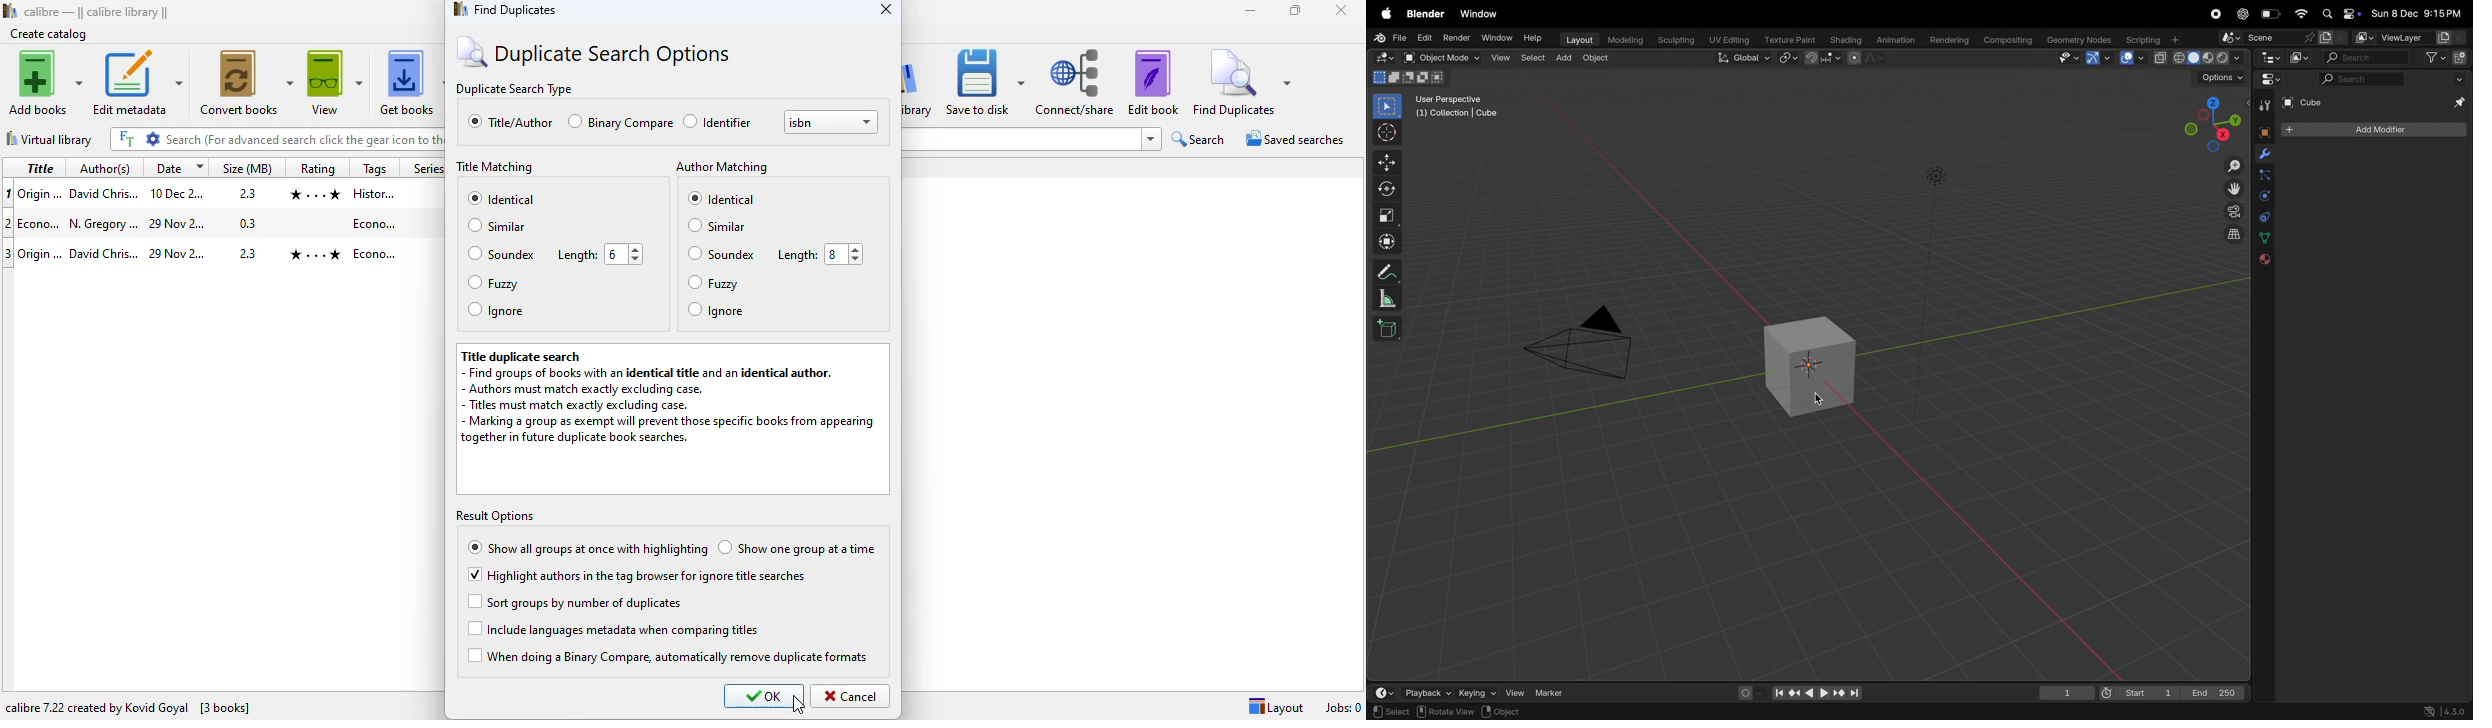 The image size is (2492, 728). I want to click on more, so click(1148, 138).